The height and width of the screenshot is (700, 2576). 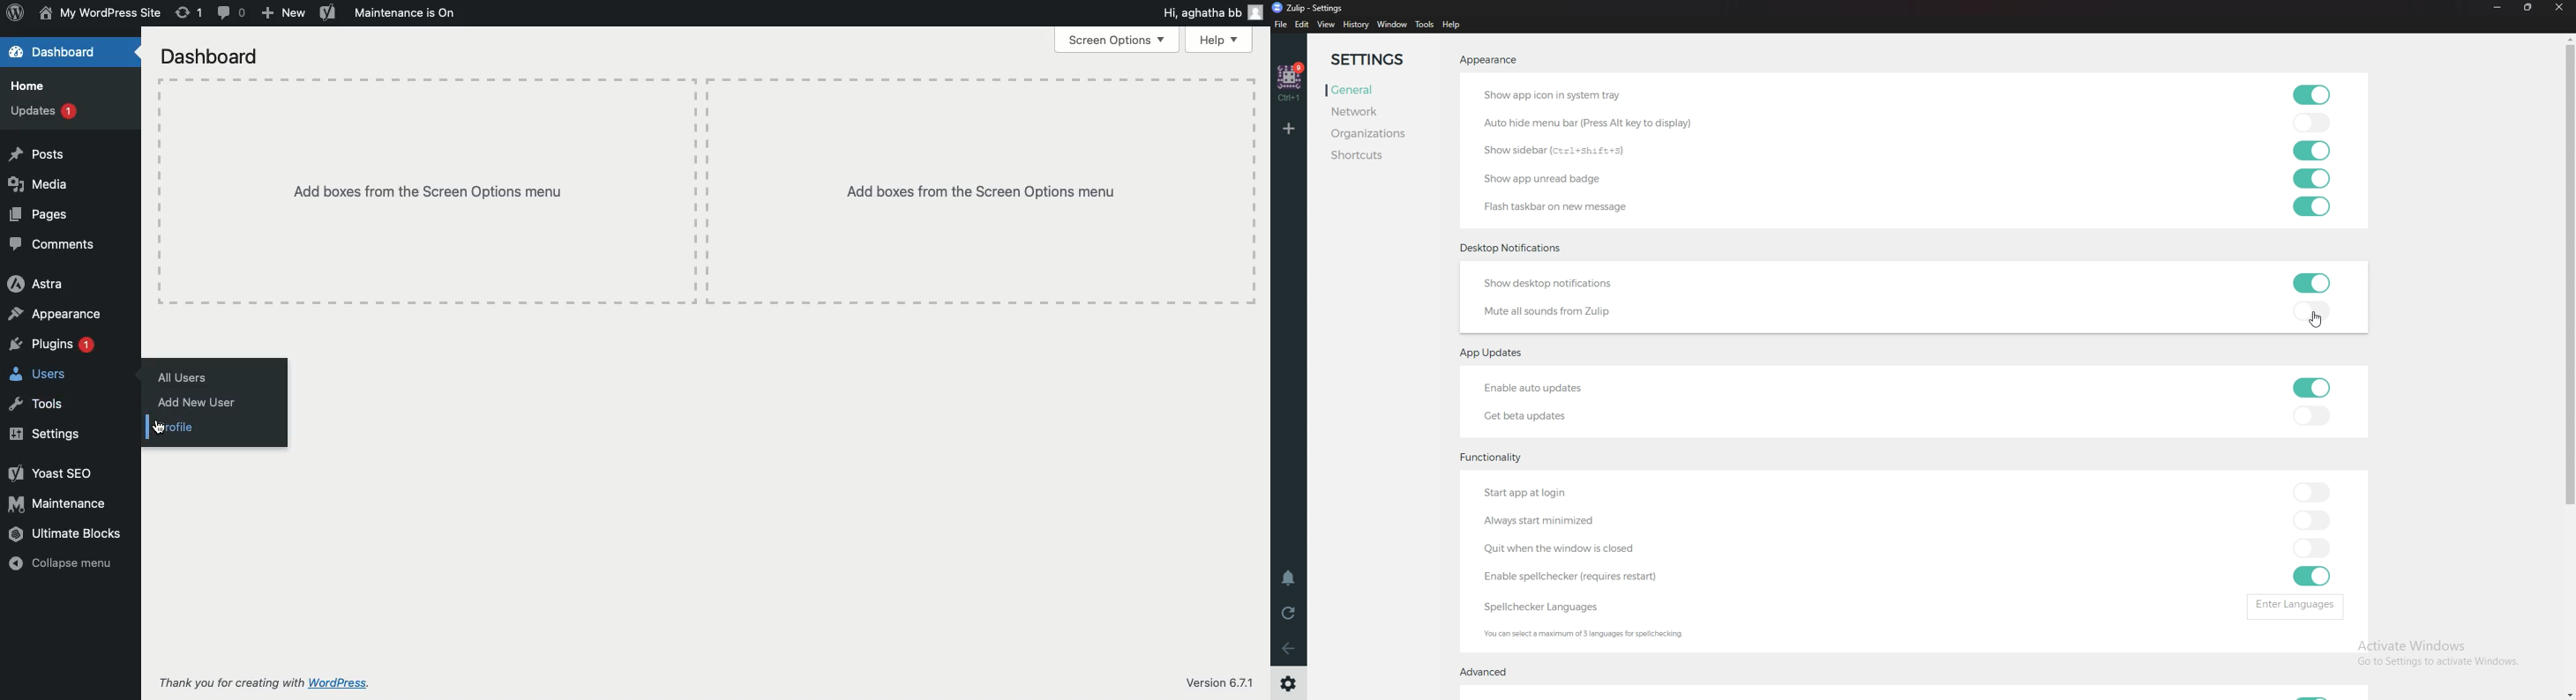 What do you see at coordinates (210, 56) in the screenshot?
I see `Dashboard` at bounding box center [210, 56].